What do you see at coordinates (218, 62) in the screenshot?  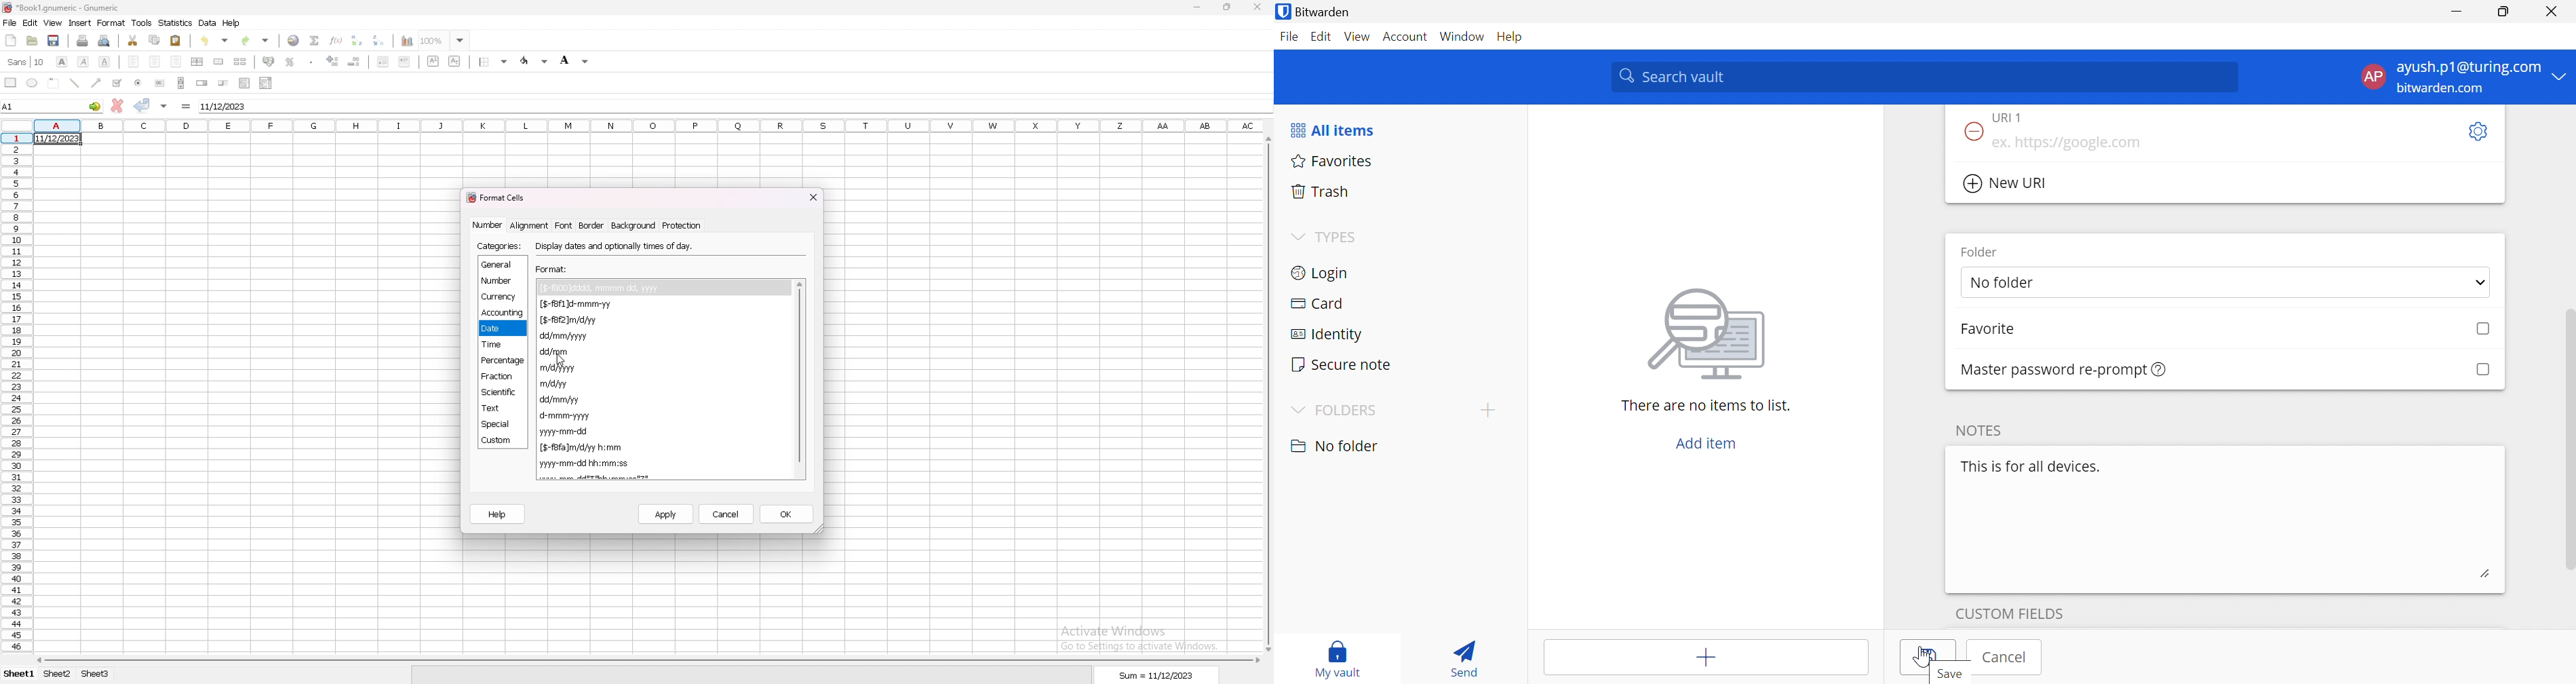 I see `merge cells` at bounding box center [218, 62].